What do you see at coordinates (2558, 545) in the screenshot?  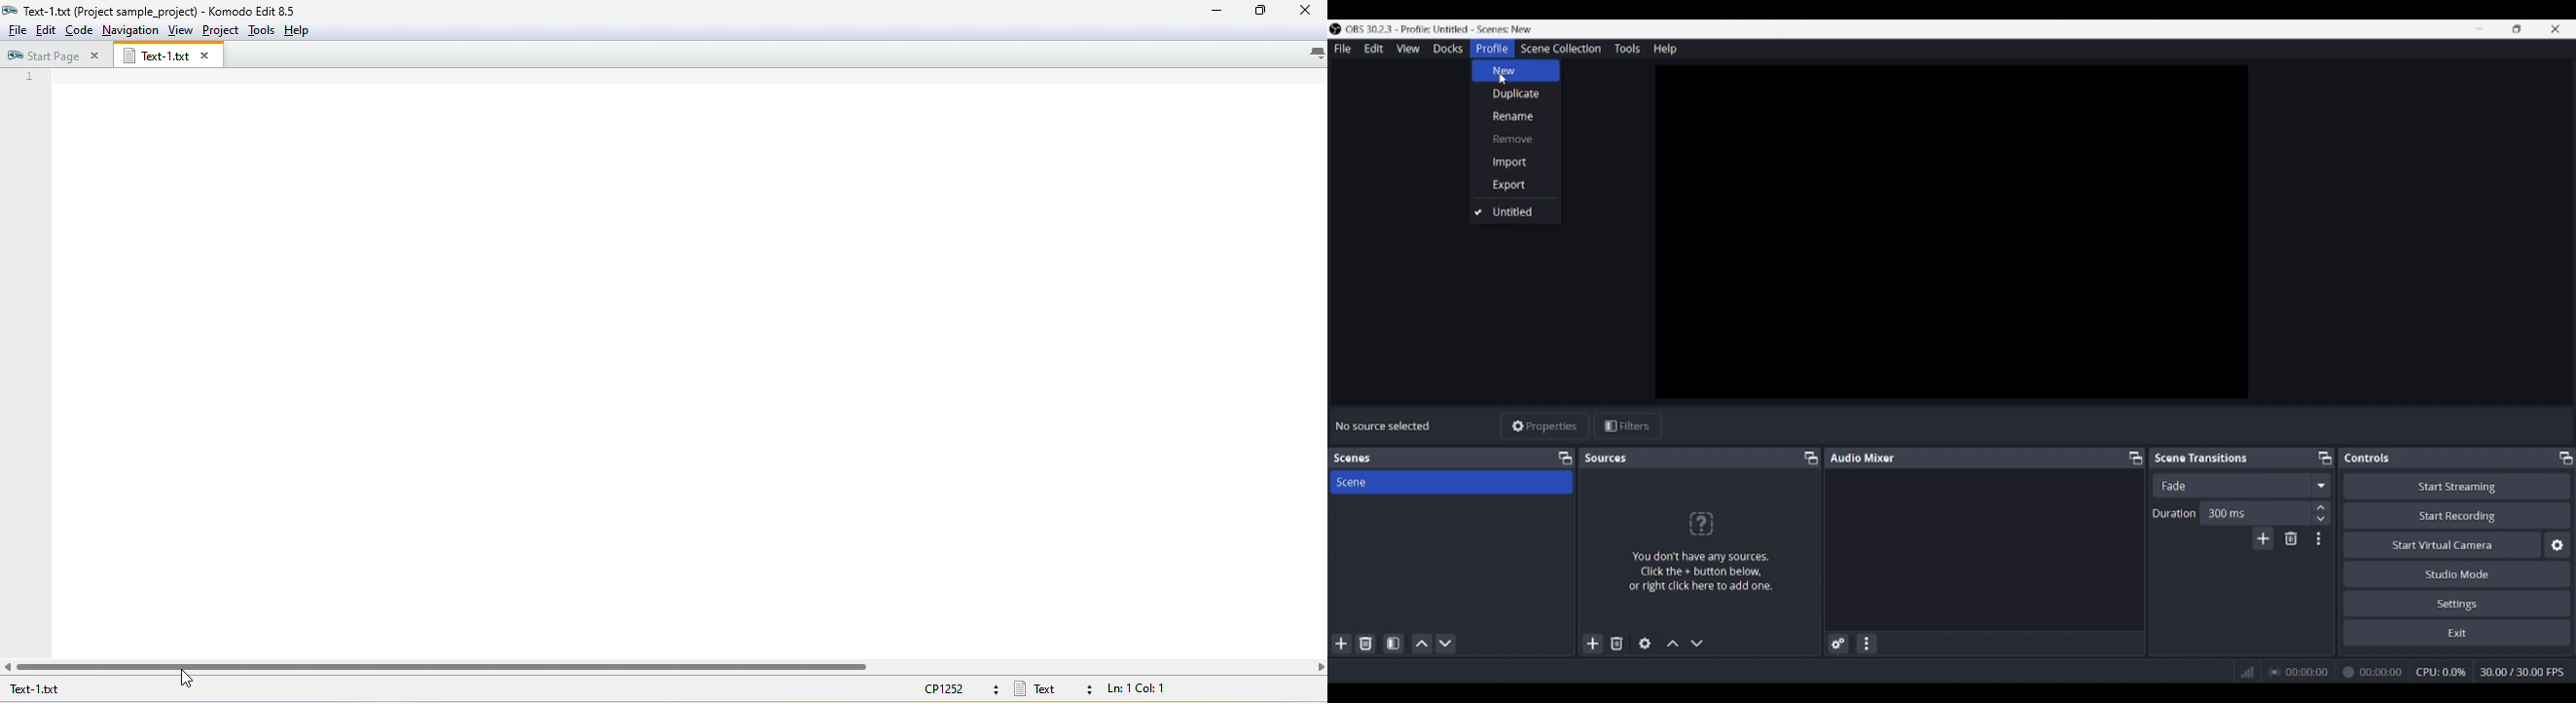 I see `Configure virtual camera` at bounding box center [2558, 545].